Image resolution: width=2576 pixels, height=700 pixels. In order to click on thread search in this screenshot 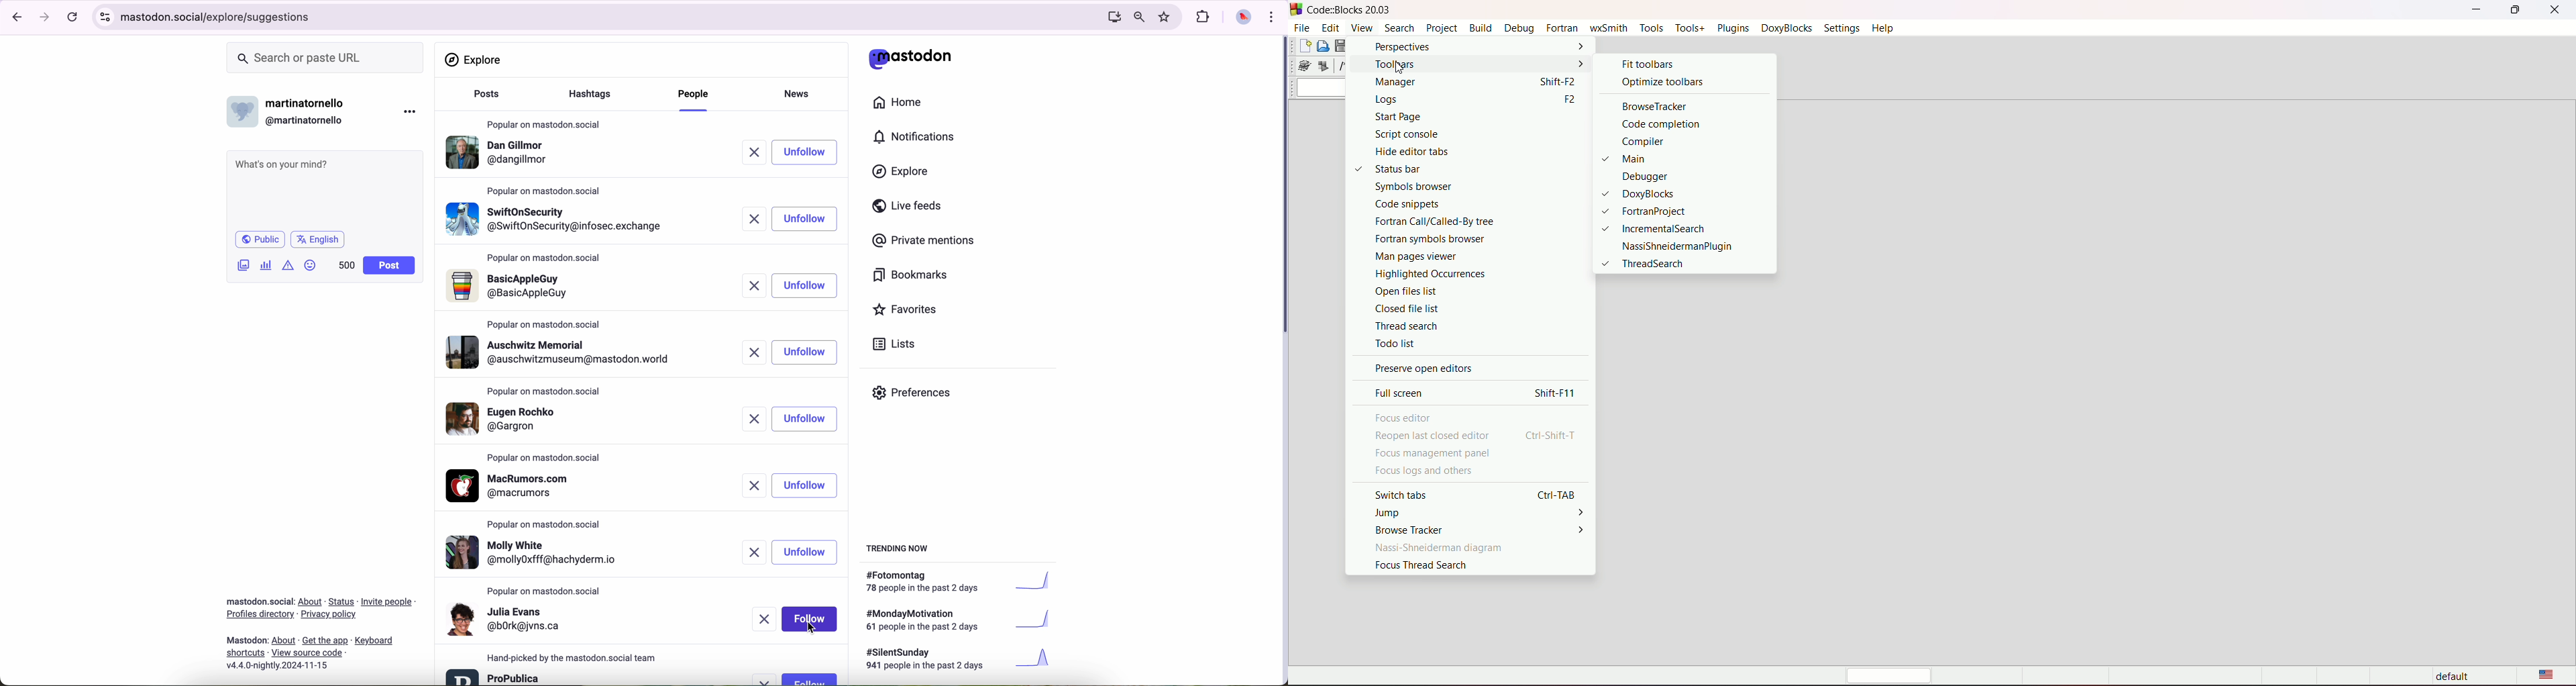, I will do `click(1466, 326)`.